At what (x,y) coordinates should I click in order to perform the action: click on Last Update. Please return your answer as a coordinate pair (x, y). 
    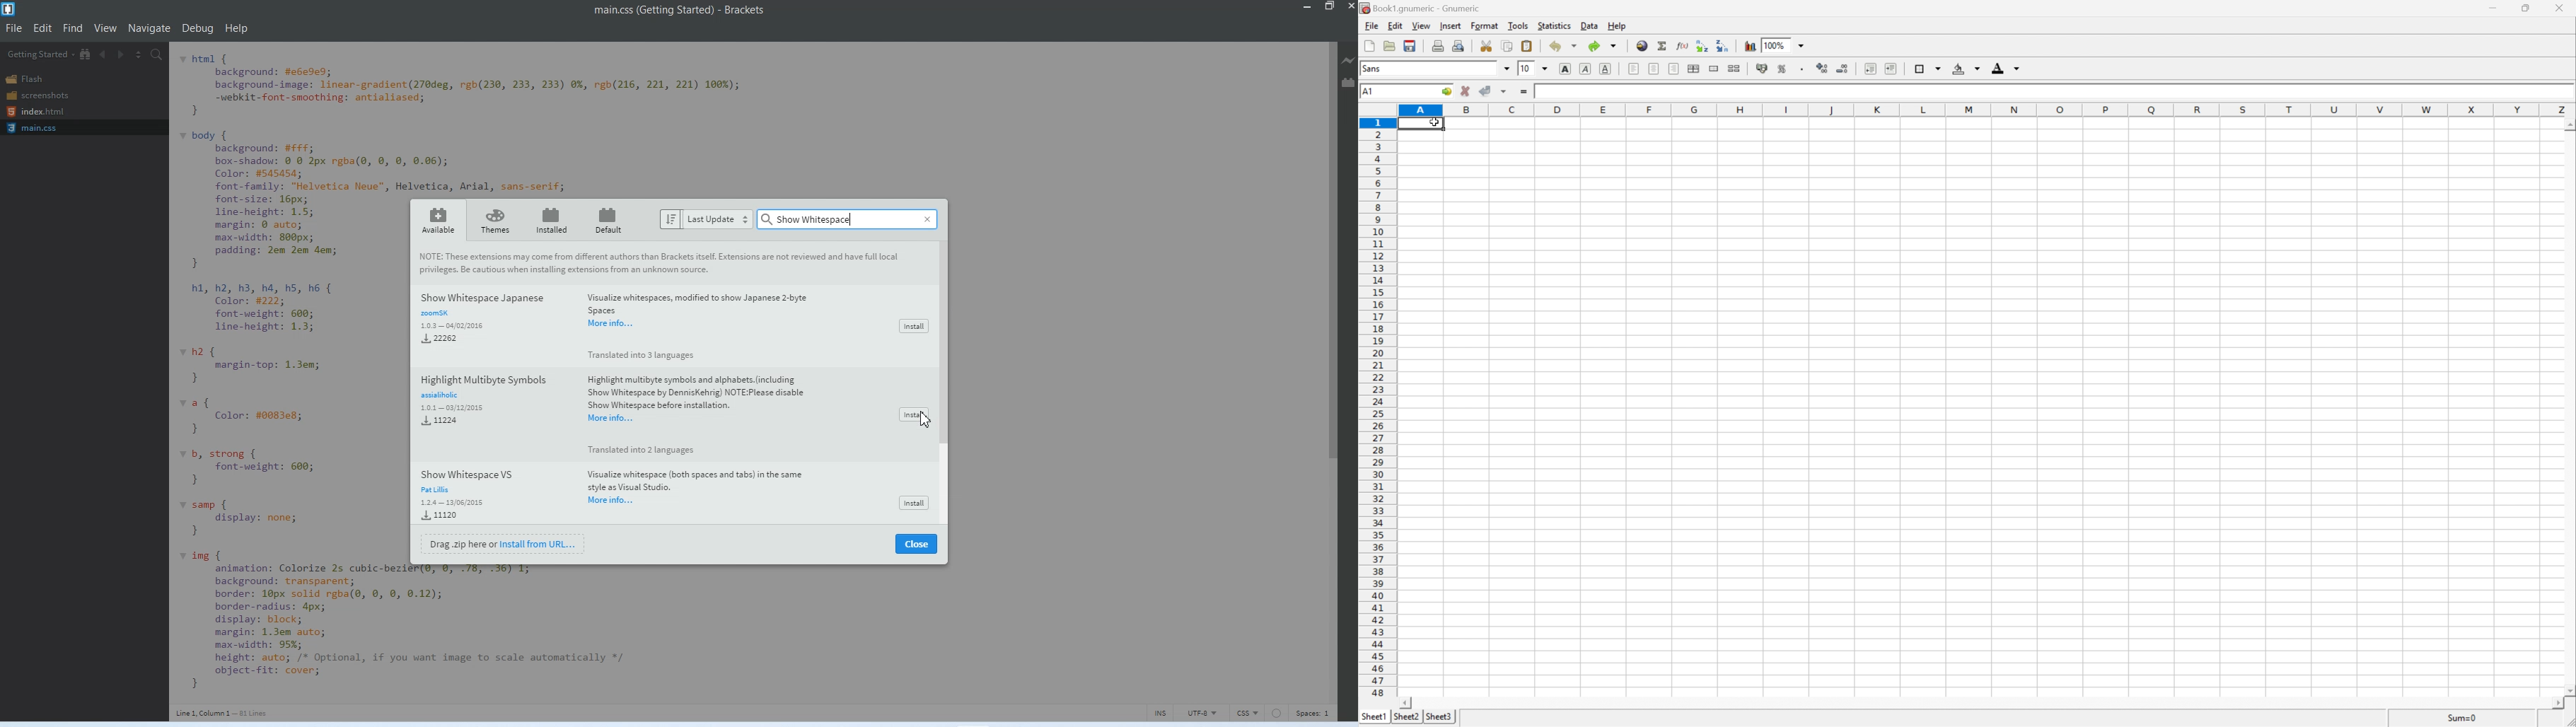
    Looking at the image, I should click on (704, 219).